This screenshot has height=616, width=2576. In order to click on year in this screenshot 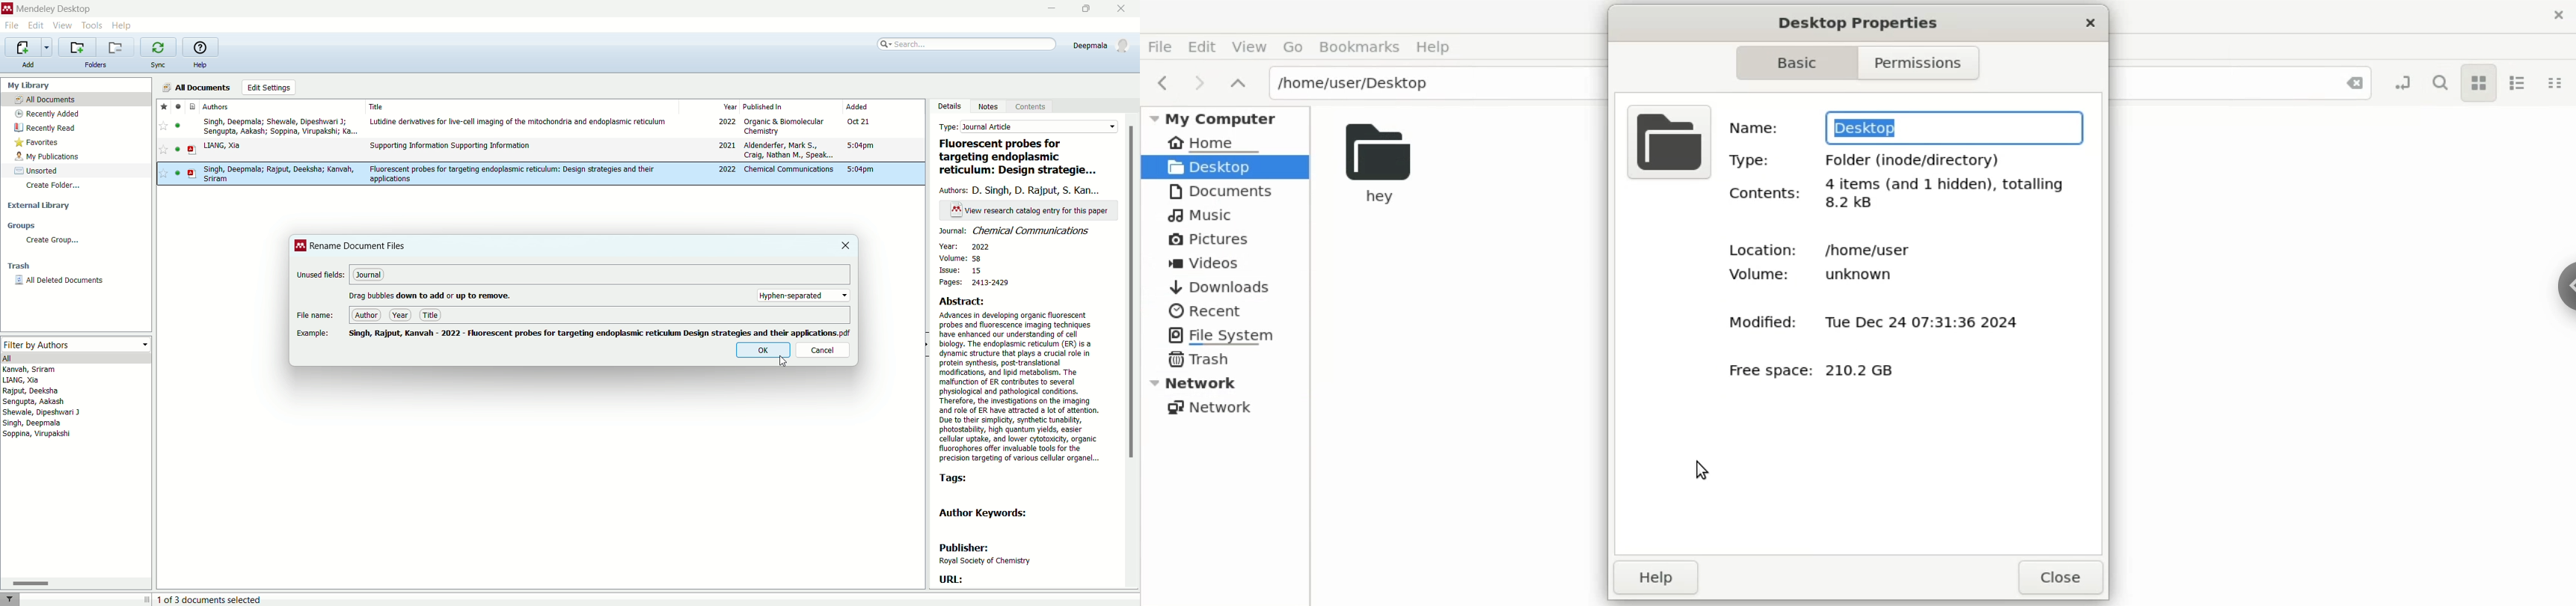, I will do `click(965, 246)`.